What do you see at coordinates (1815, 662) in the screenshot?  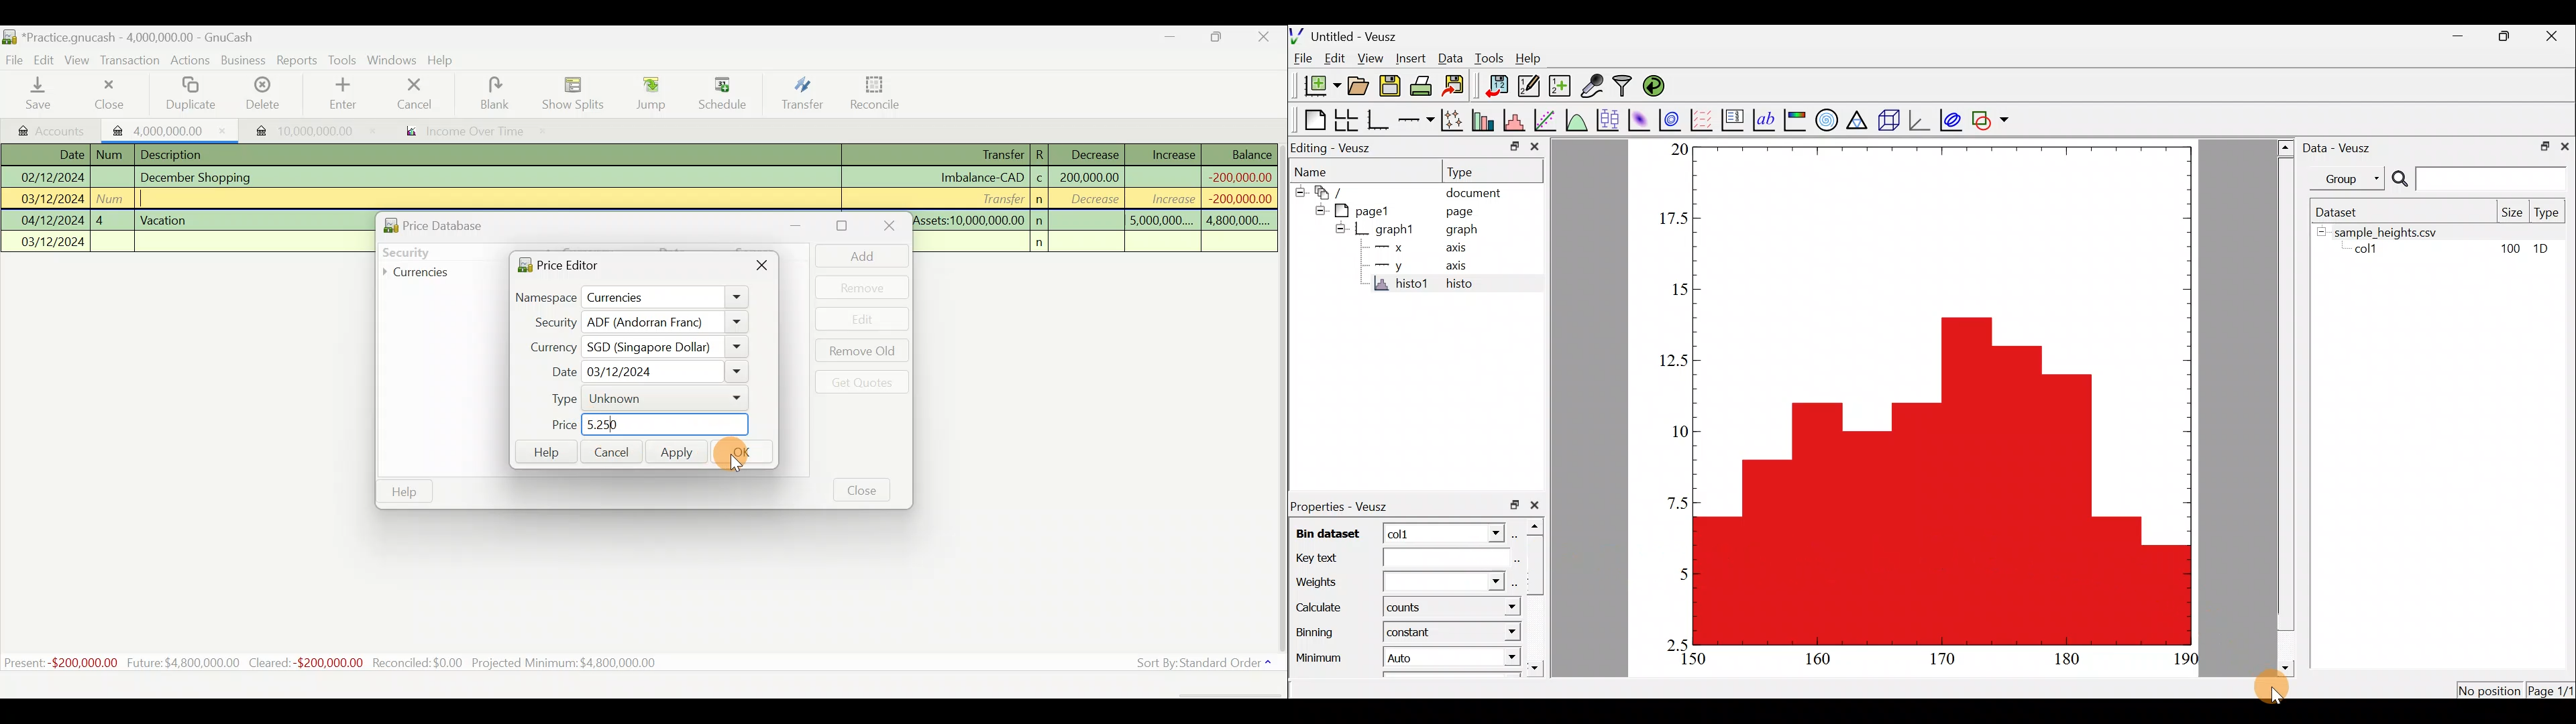 I see `160` at bounding box center [1815, 662].